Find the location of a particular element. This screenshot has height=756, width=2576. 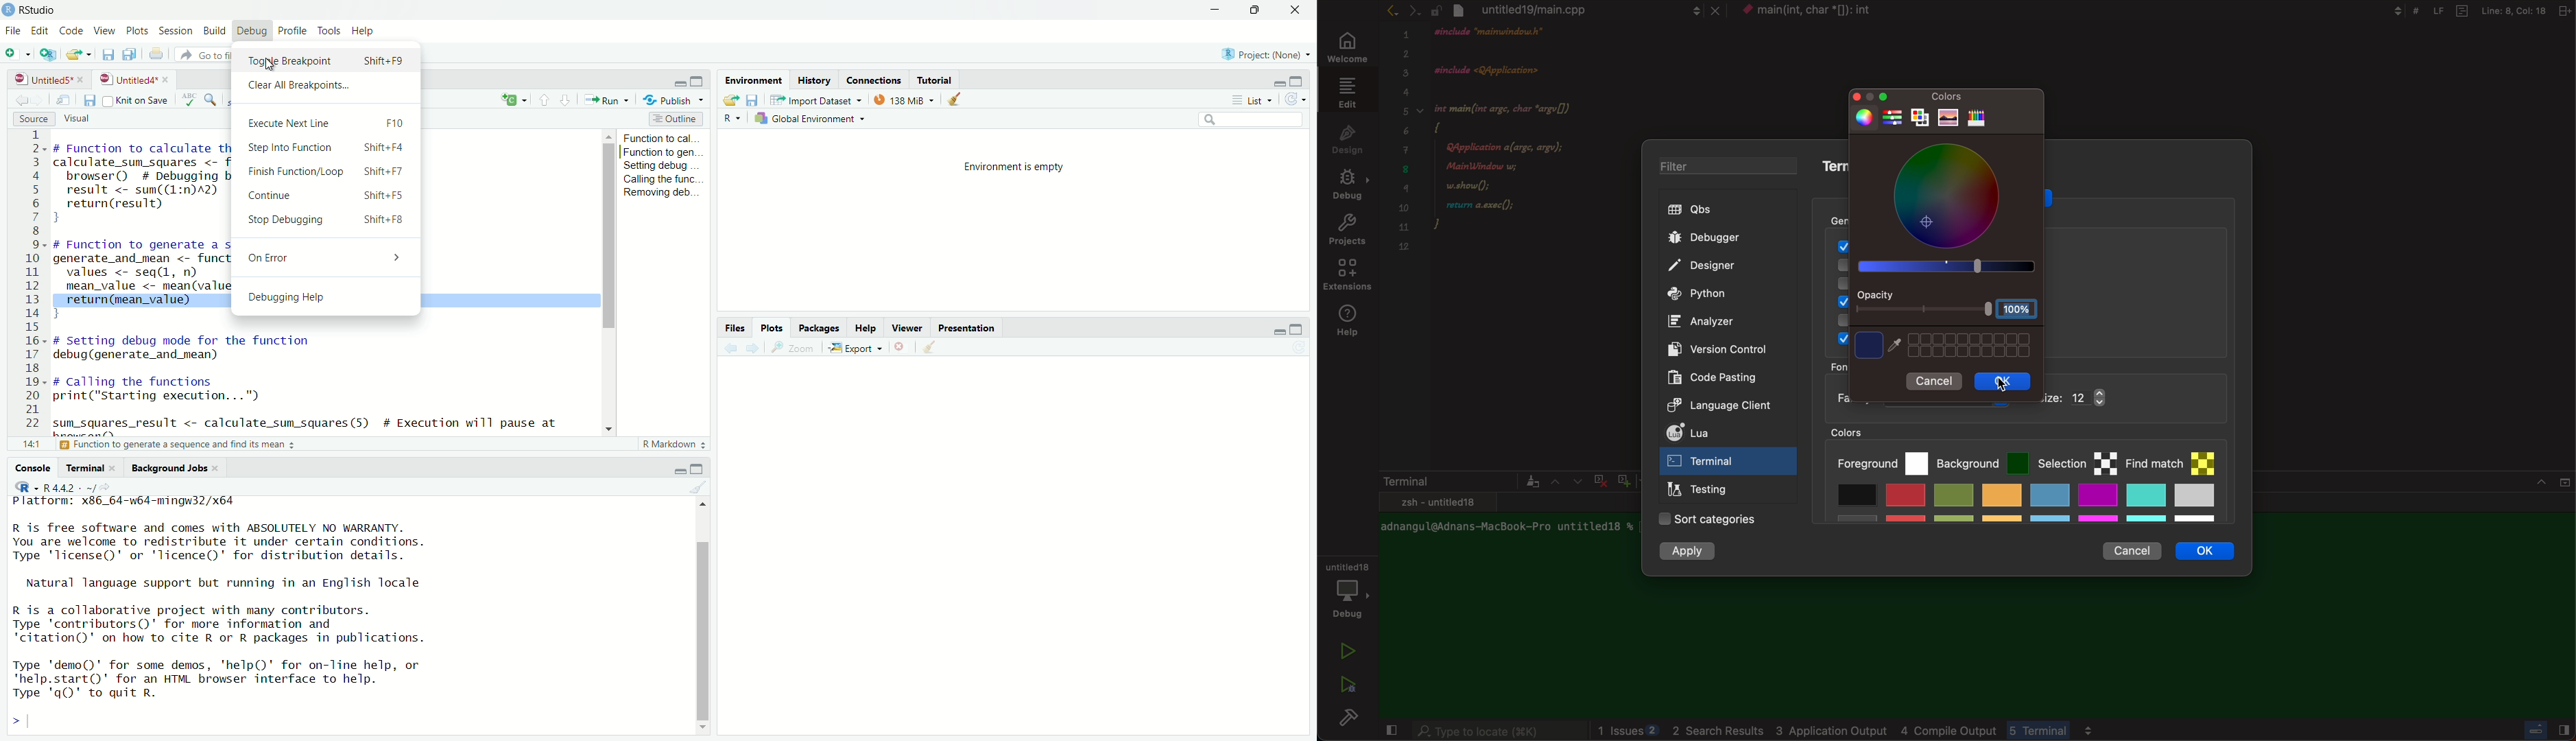

close is located at coordinates (86, 78).